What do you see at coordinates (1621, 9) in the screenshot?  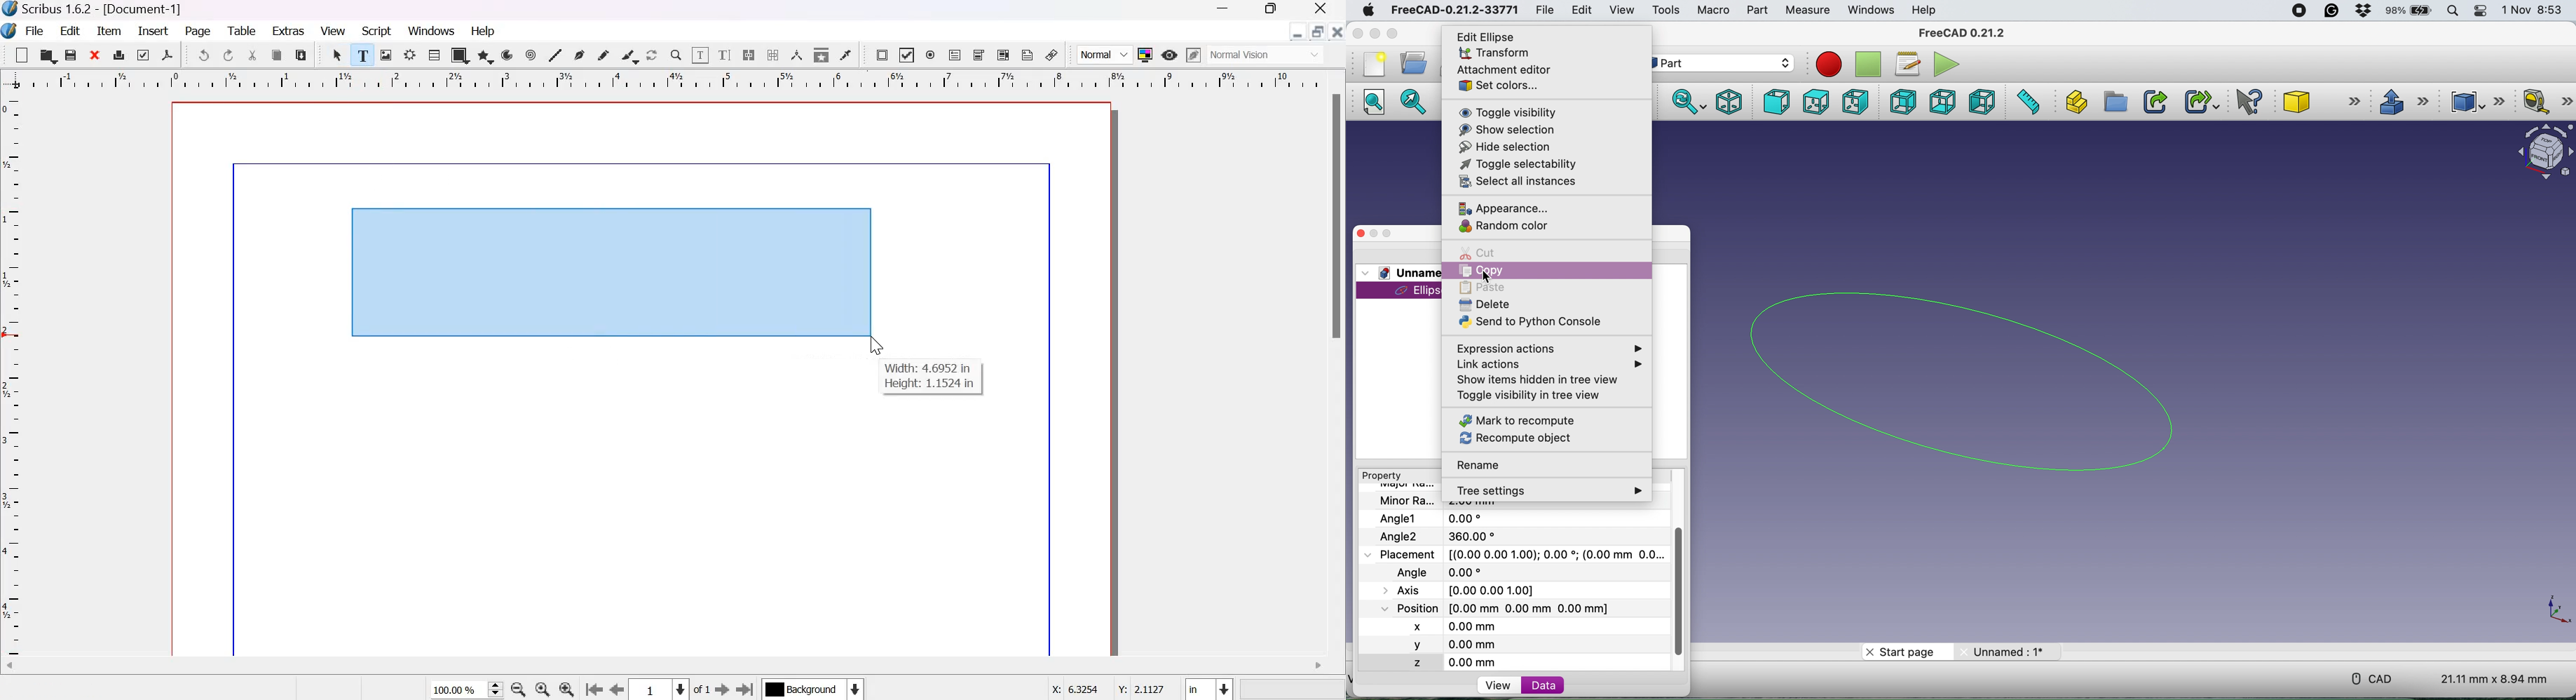 I see `view` at bounding box center [1621, 9].